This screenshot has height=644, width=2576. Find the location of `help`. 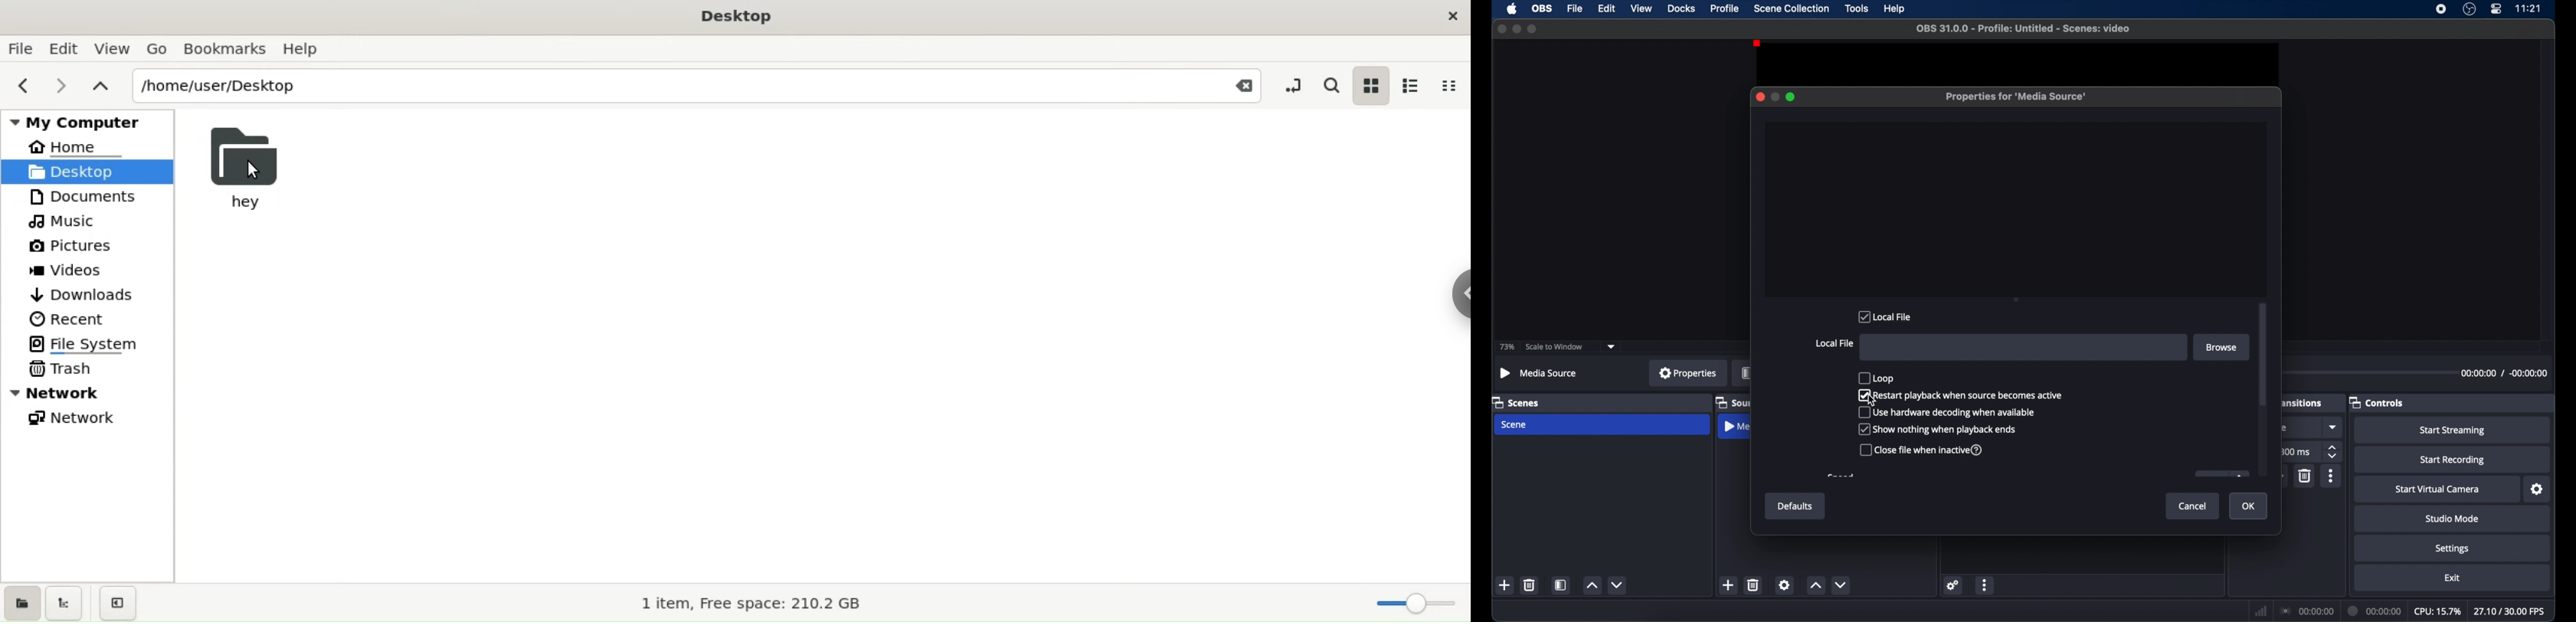

help is located at coordinates (1896, 9).